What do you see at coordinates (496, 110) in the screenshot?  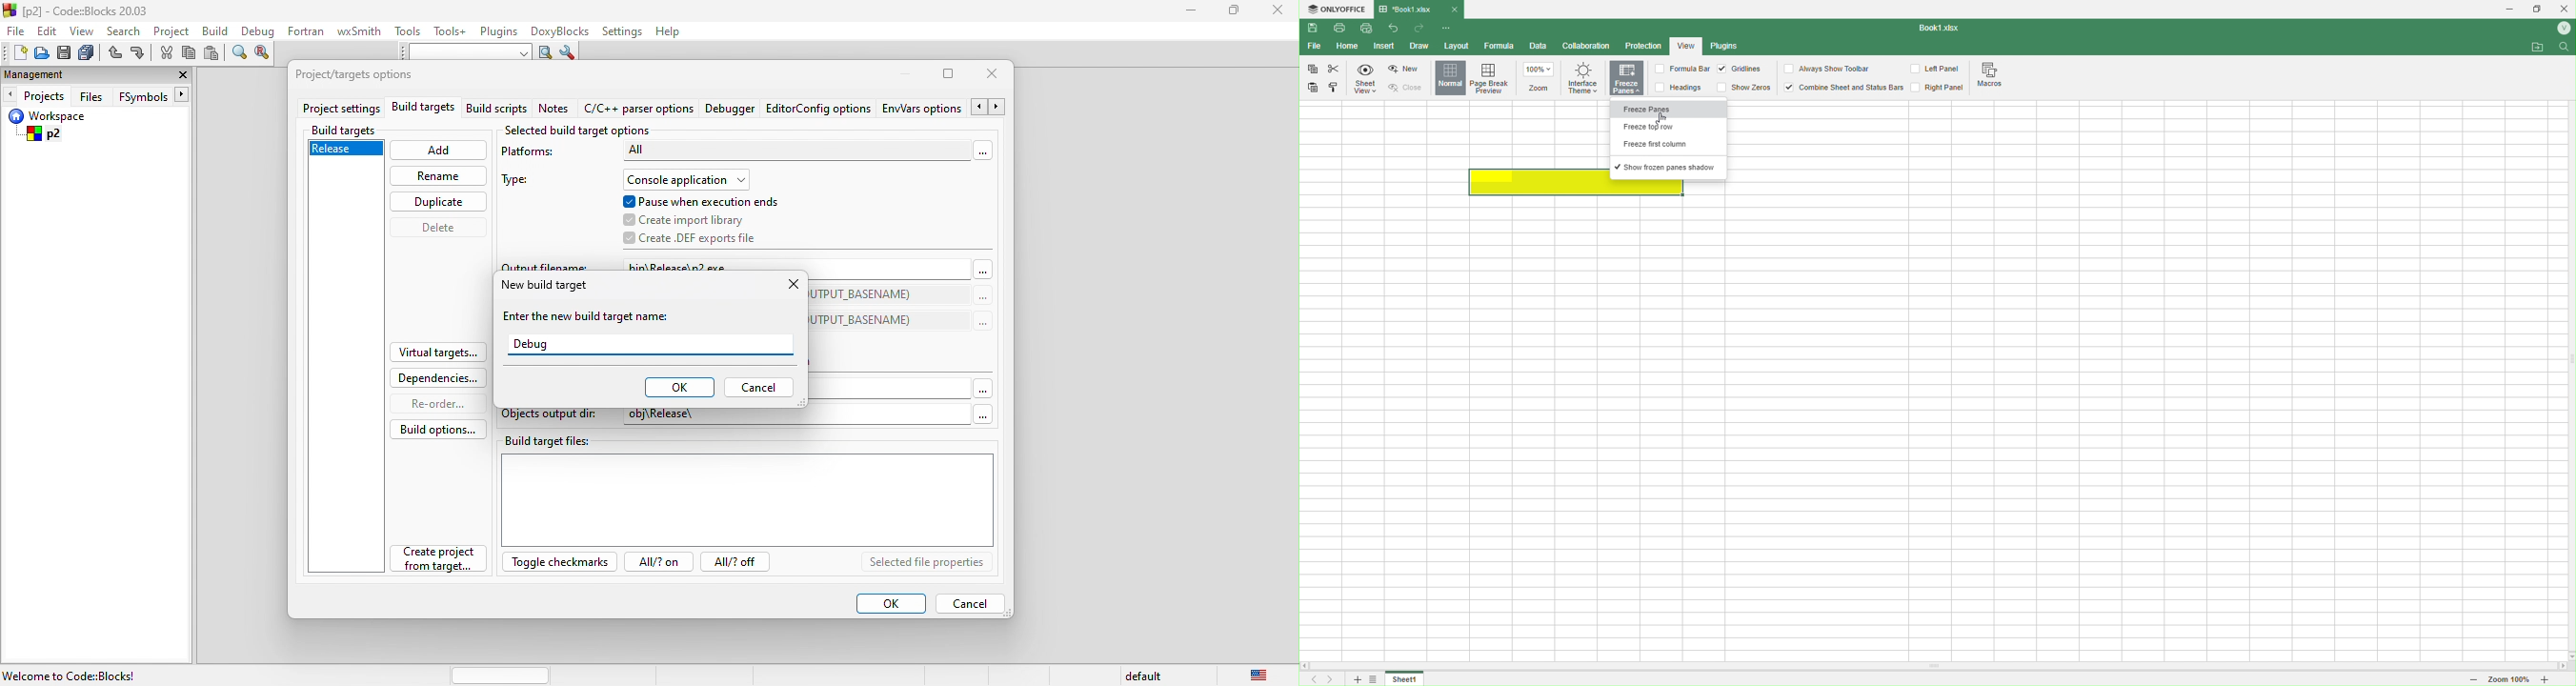 I see `build script notes` at bounding box center [496, 110].